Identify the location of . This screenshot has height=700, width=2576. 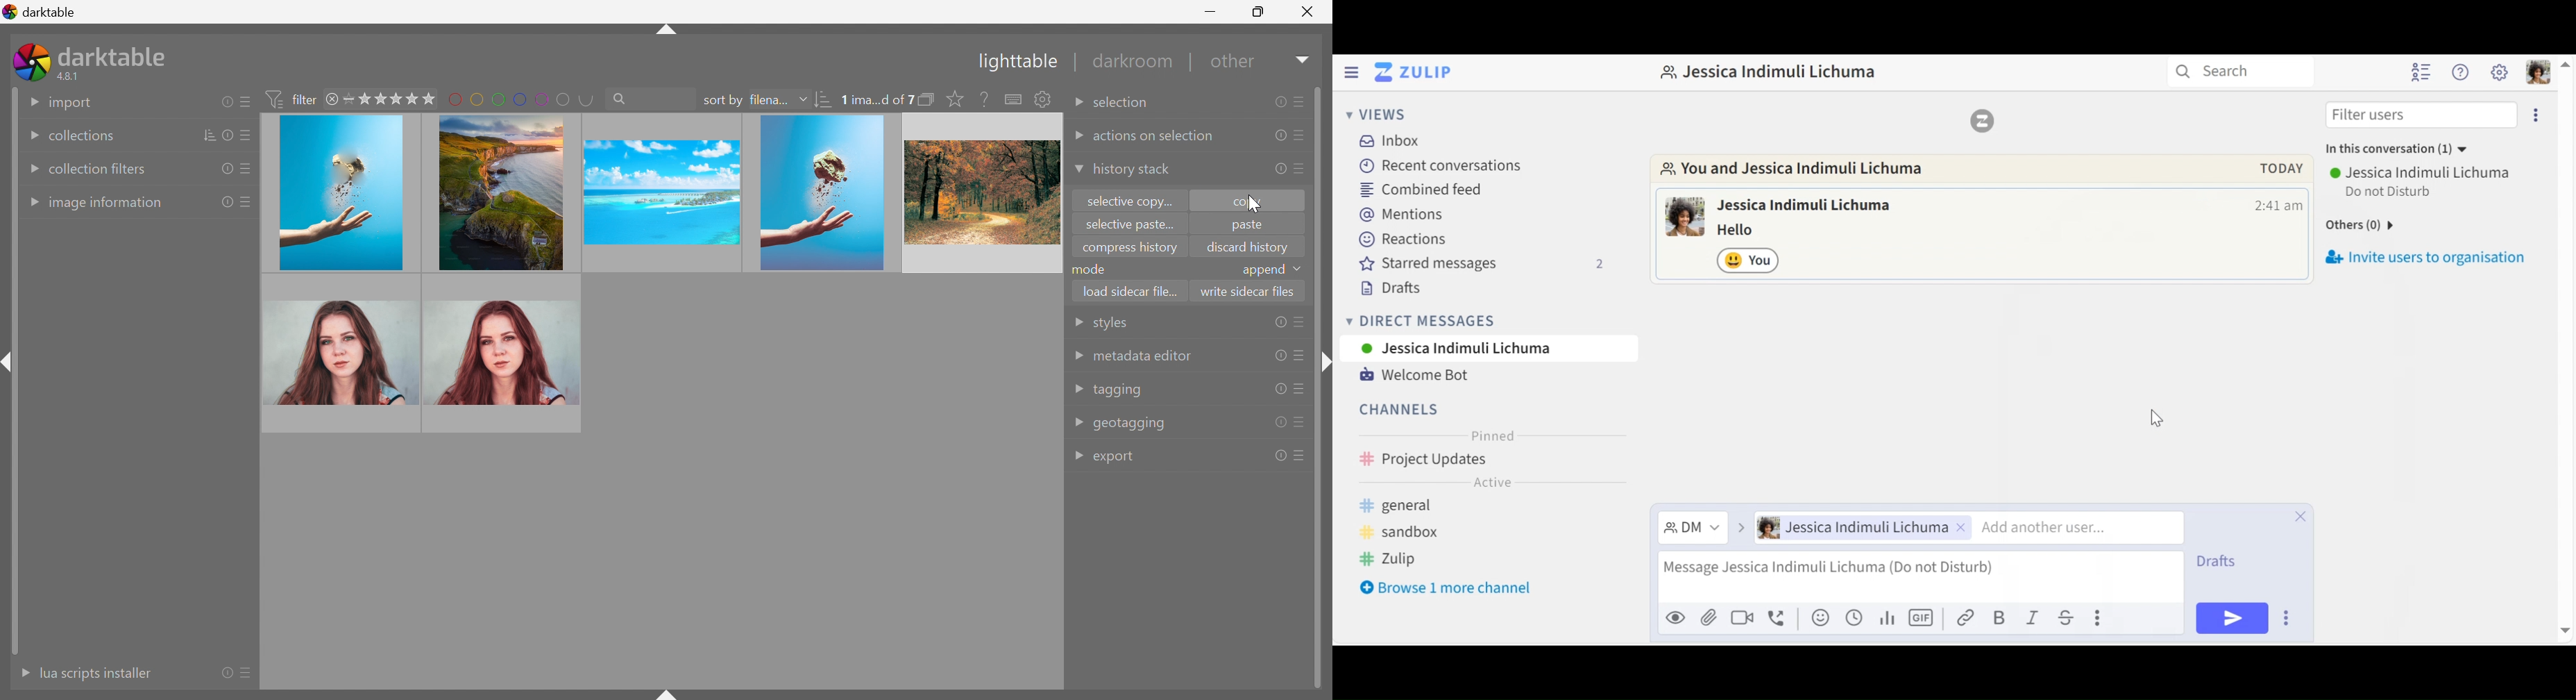
(1421, 375).